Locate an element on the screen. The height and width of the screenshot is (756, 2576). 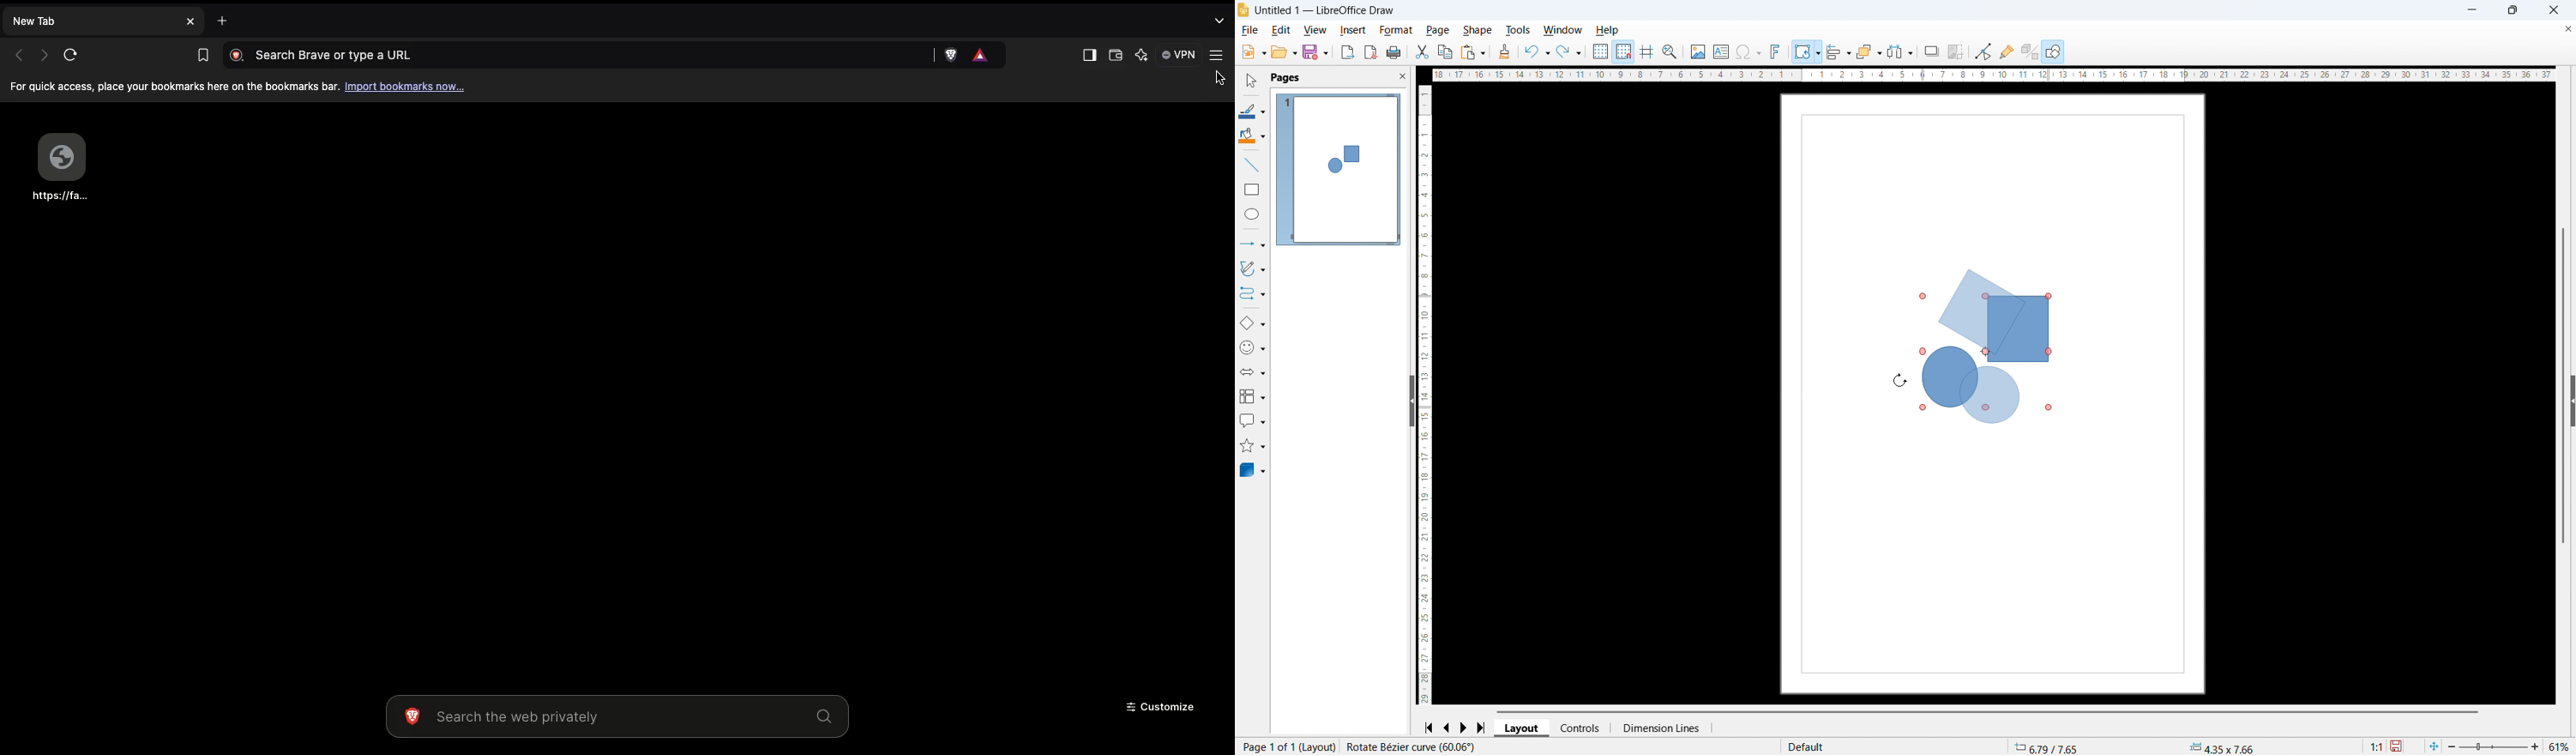
file  is located at coordinates (1250, 30).